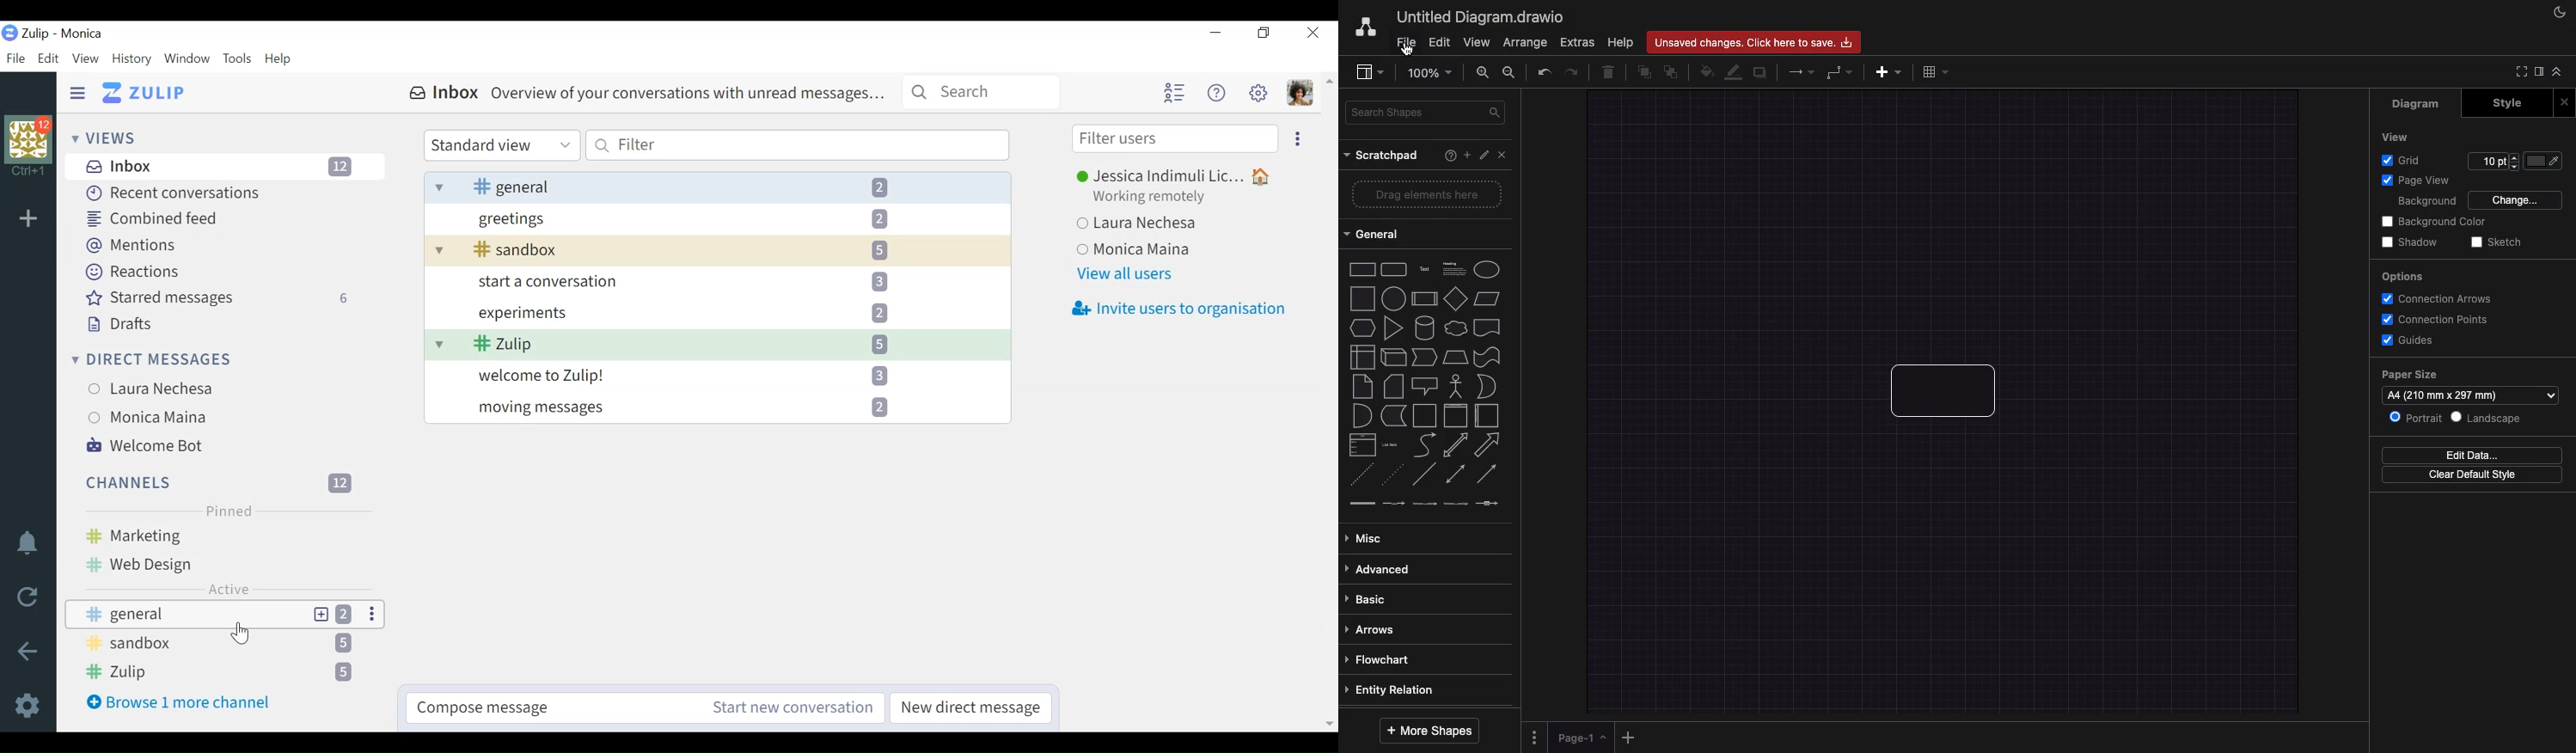 The height and width of the screenshot is (756, 2576). I want to click on Flowchart, so click(1377, 660).